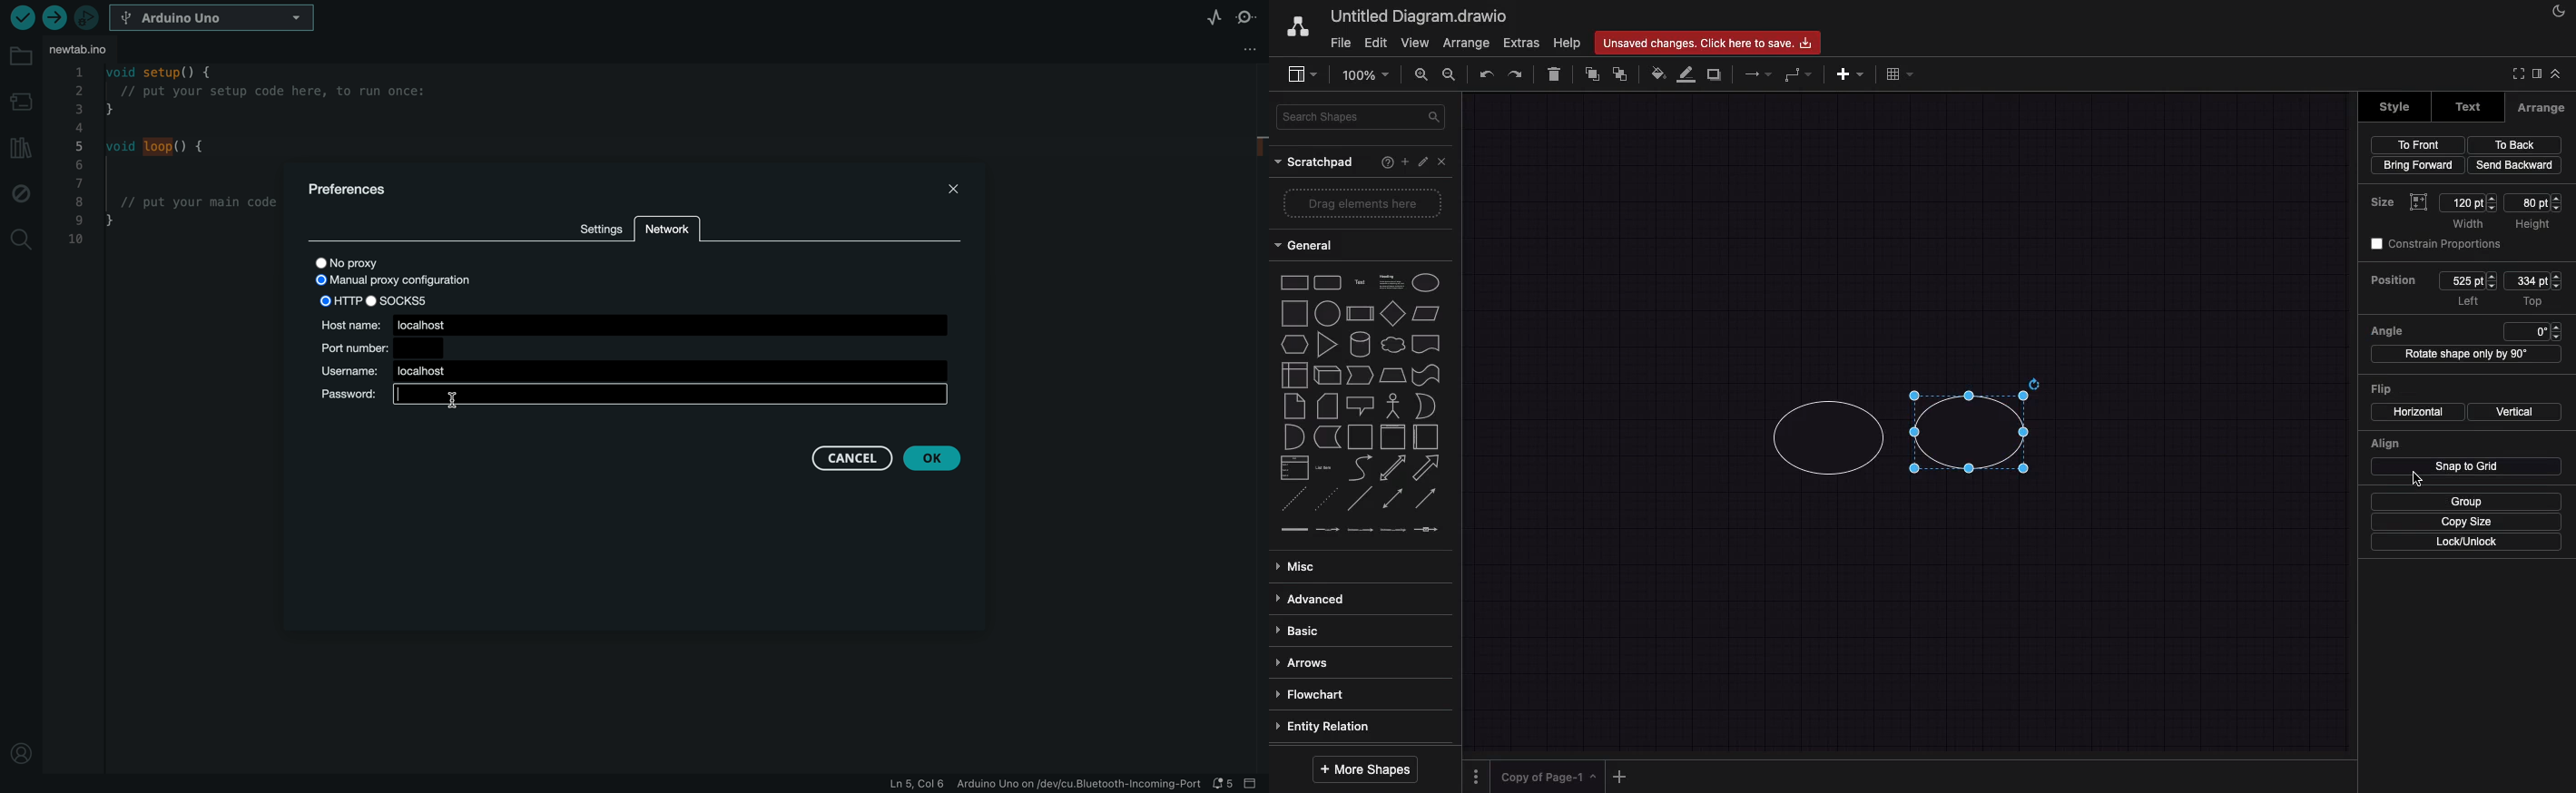 This screenshot has width=2576, height=812. Describe the element at coordinates (1428, 314) in the screenshot. I see `parallelogram` at that location.